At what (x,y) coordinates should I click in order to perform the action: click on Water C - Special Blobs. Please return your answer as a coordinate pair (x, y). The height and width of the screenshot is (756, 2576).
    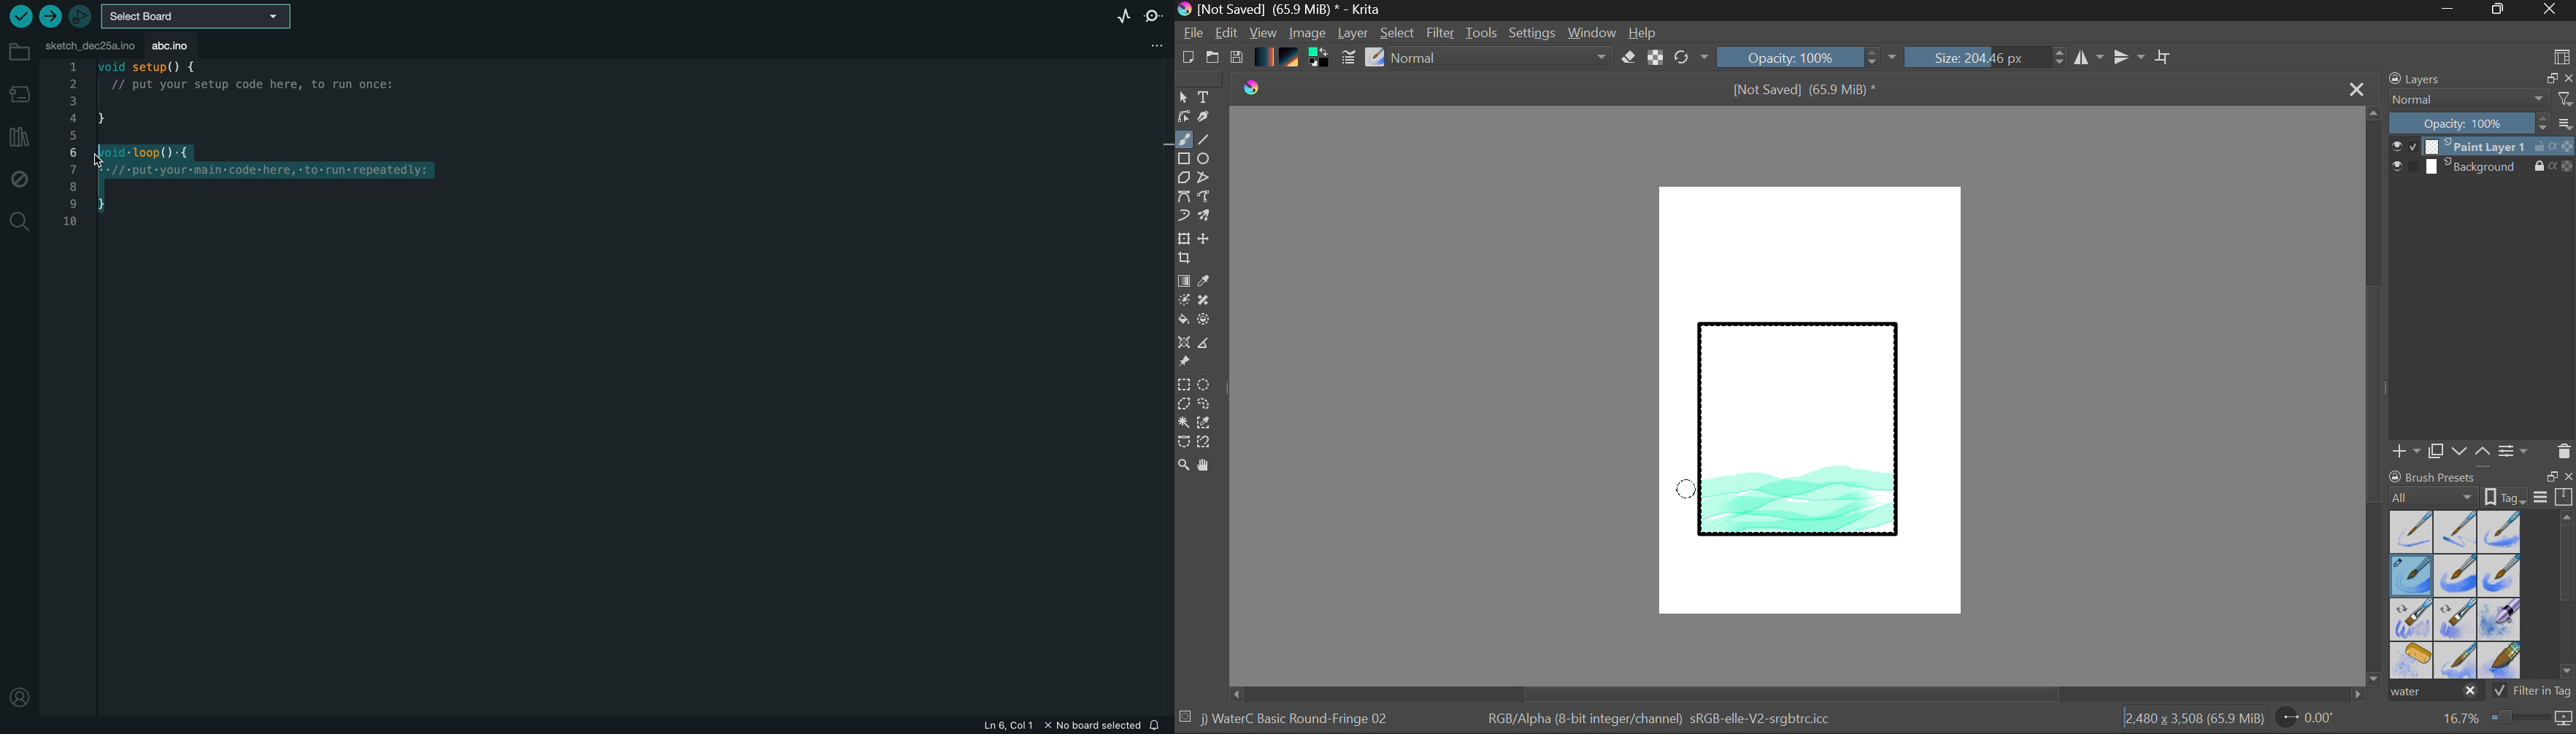
    Looking at the image, I should click on (2500, 621).